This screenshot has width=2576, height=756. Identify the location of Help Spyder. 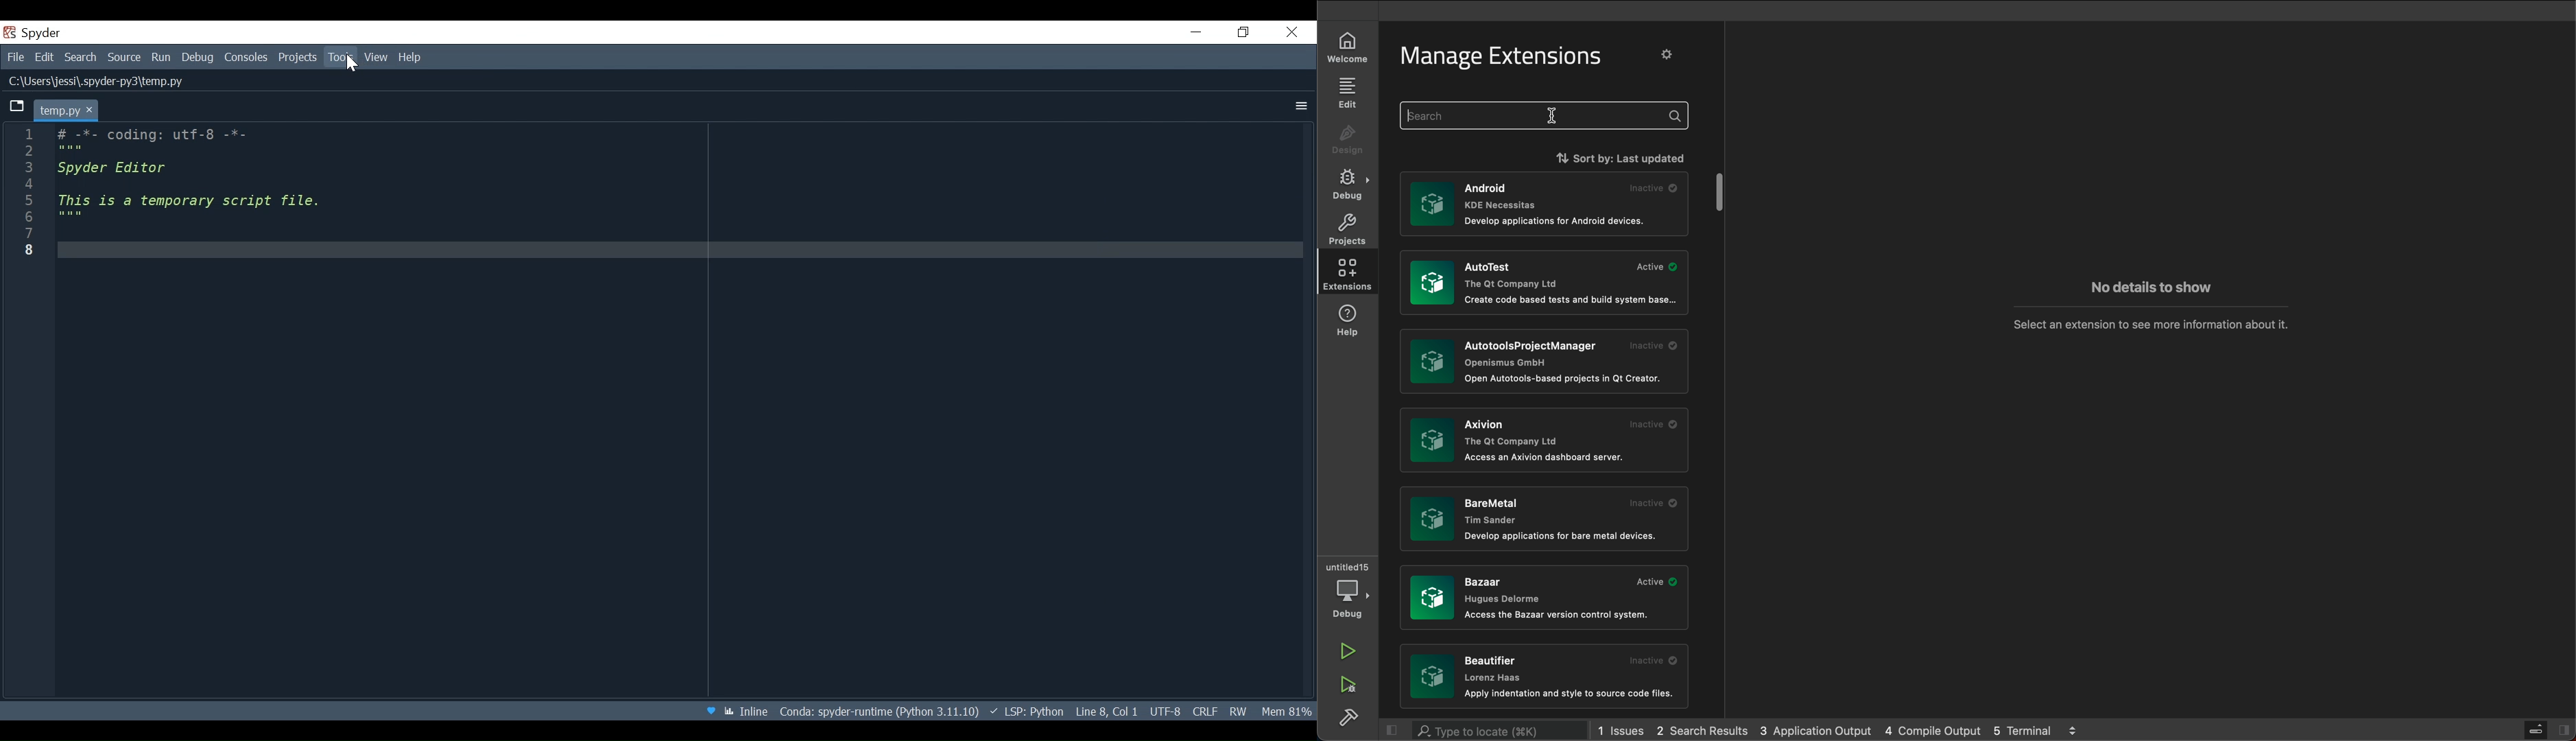
(710, 712).